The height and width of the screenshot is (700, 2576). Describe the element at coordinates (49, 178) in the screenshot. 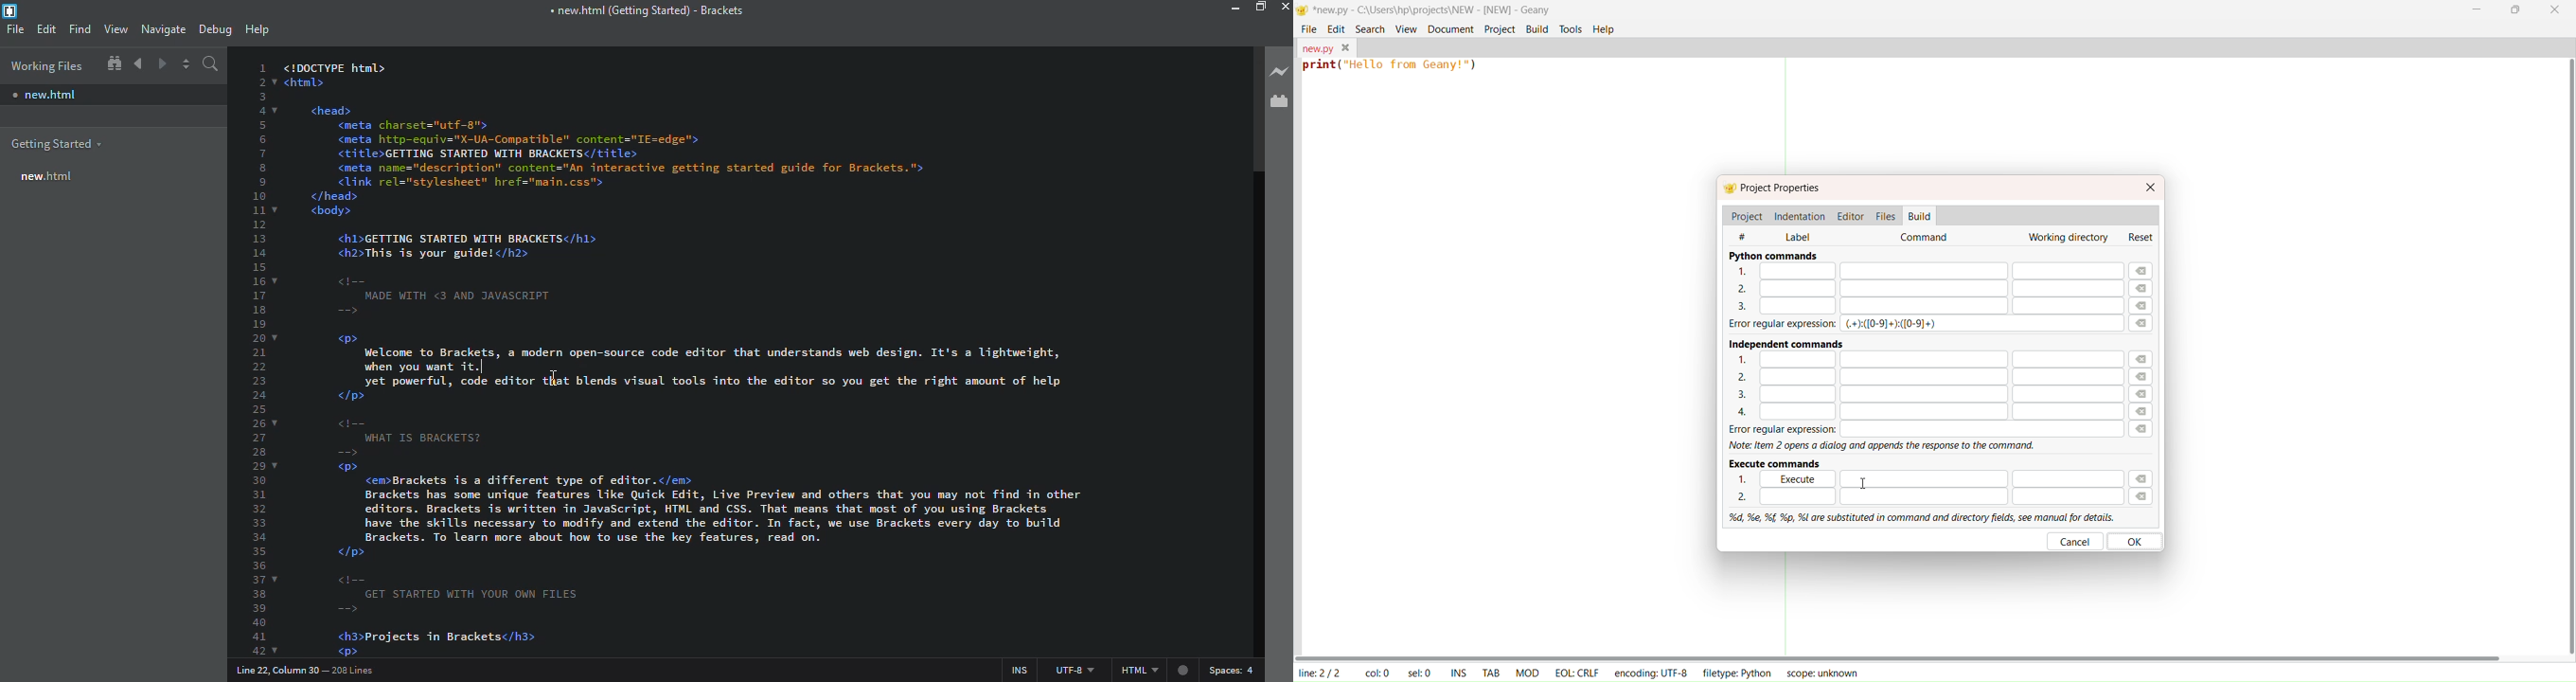

I see `new` at that location.